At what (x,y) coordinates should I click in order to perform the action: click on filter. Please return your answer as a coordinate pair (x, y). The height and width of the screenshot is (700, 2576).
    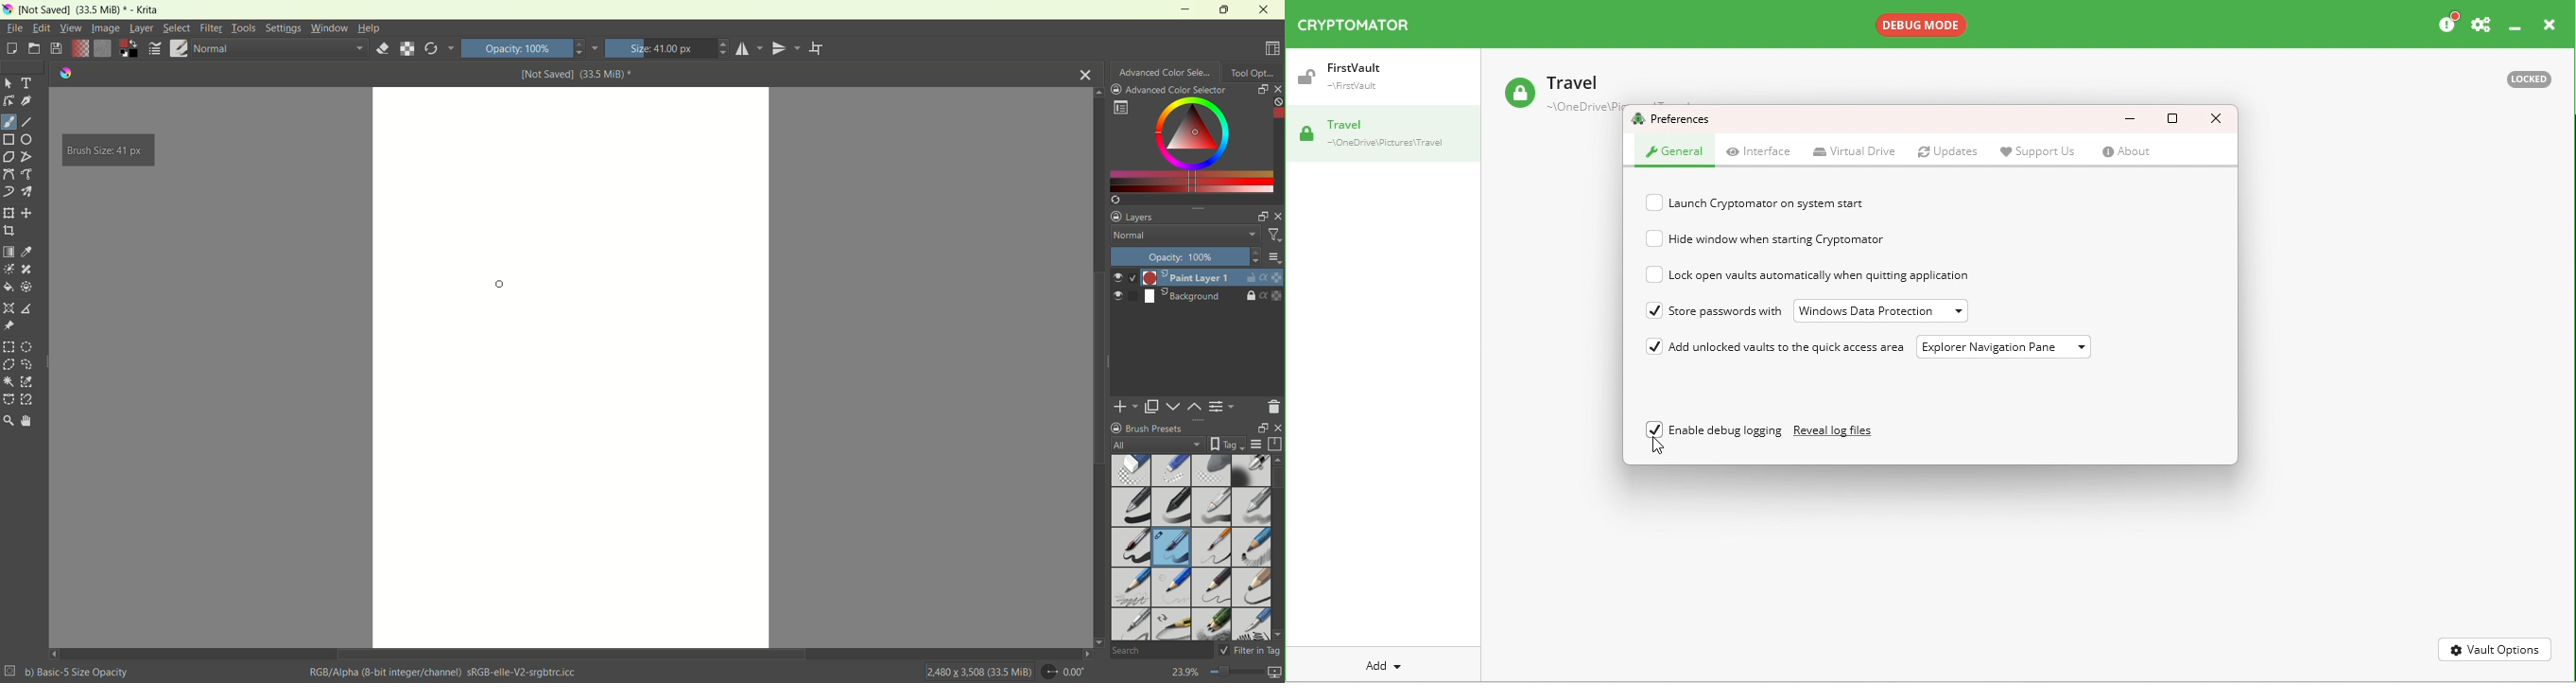
    Looking at the image, I should click on (212, 28).